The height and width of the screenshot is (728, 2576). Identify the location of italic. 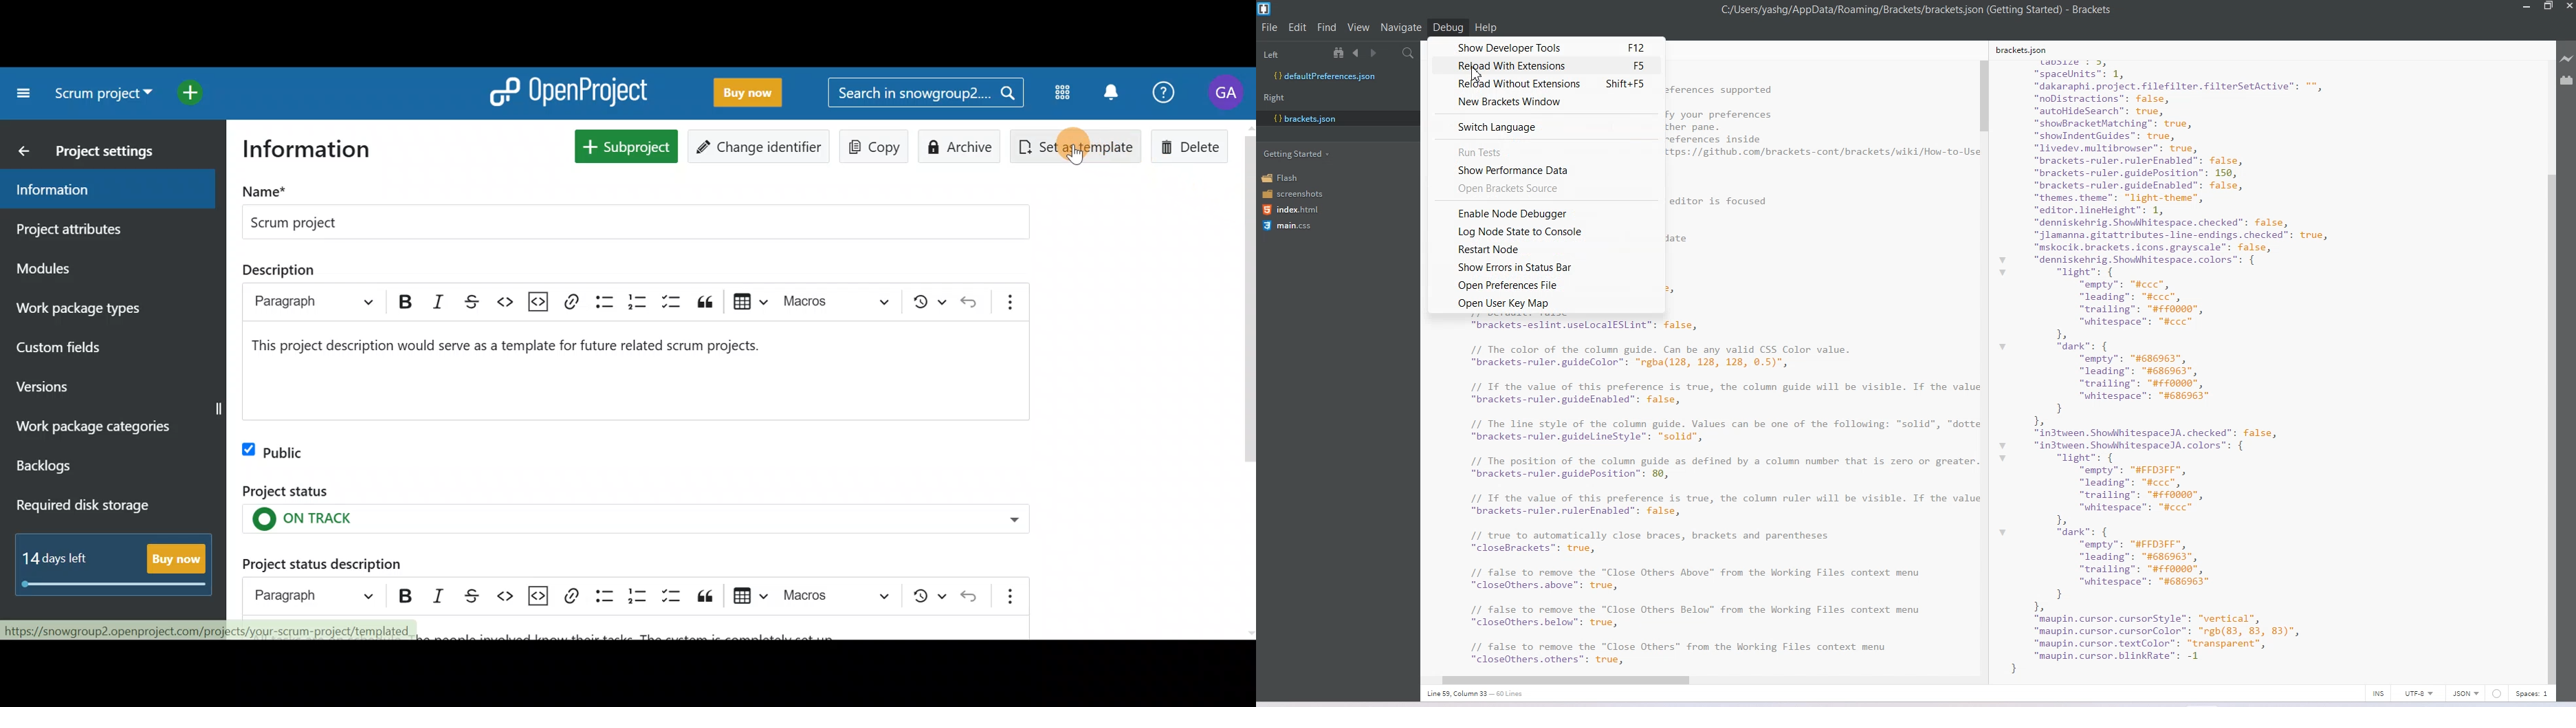
(438, 301).